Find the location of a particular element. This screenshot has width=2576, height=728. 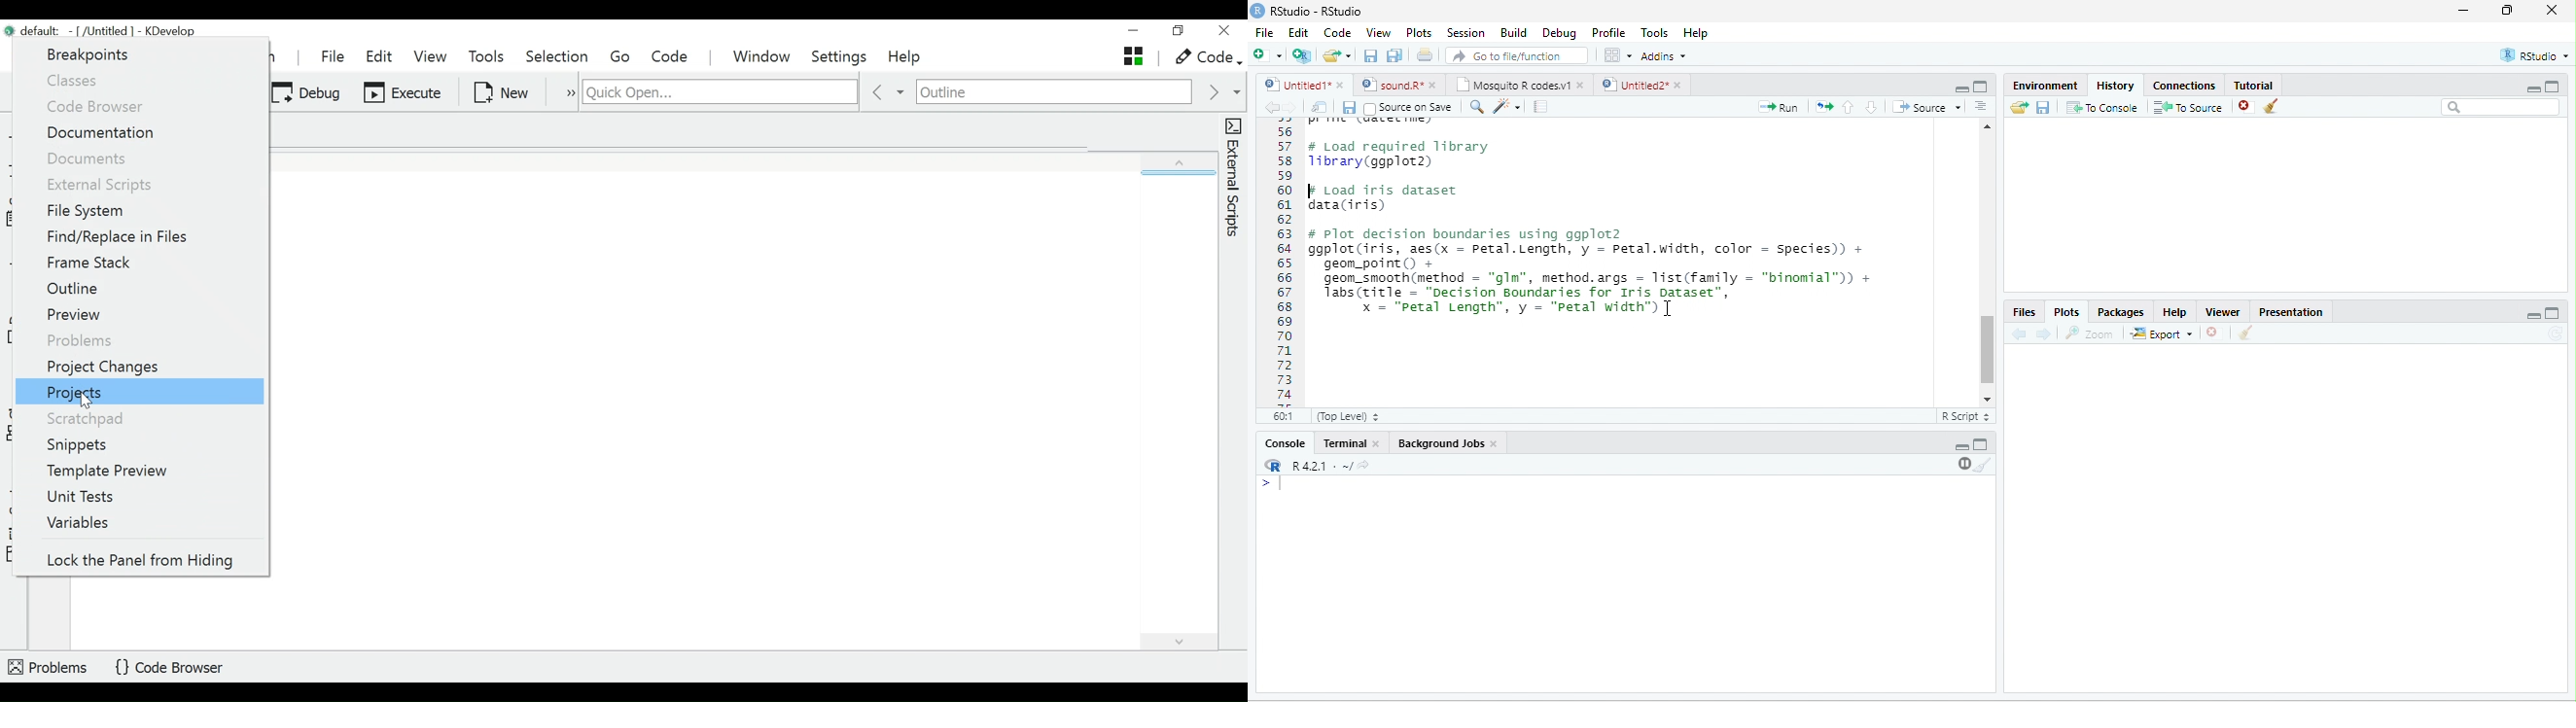

minimize is located at coordinates (1962, 447).